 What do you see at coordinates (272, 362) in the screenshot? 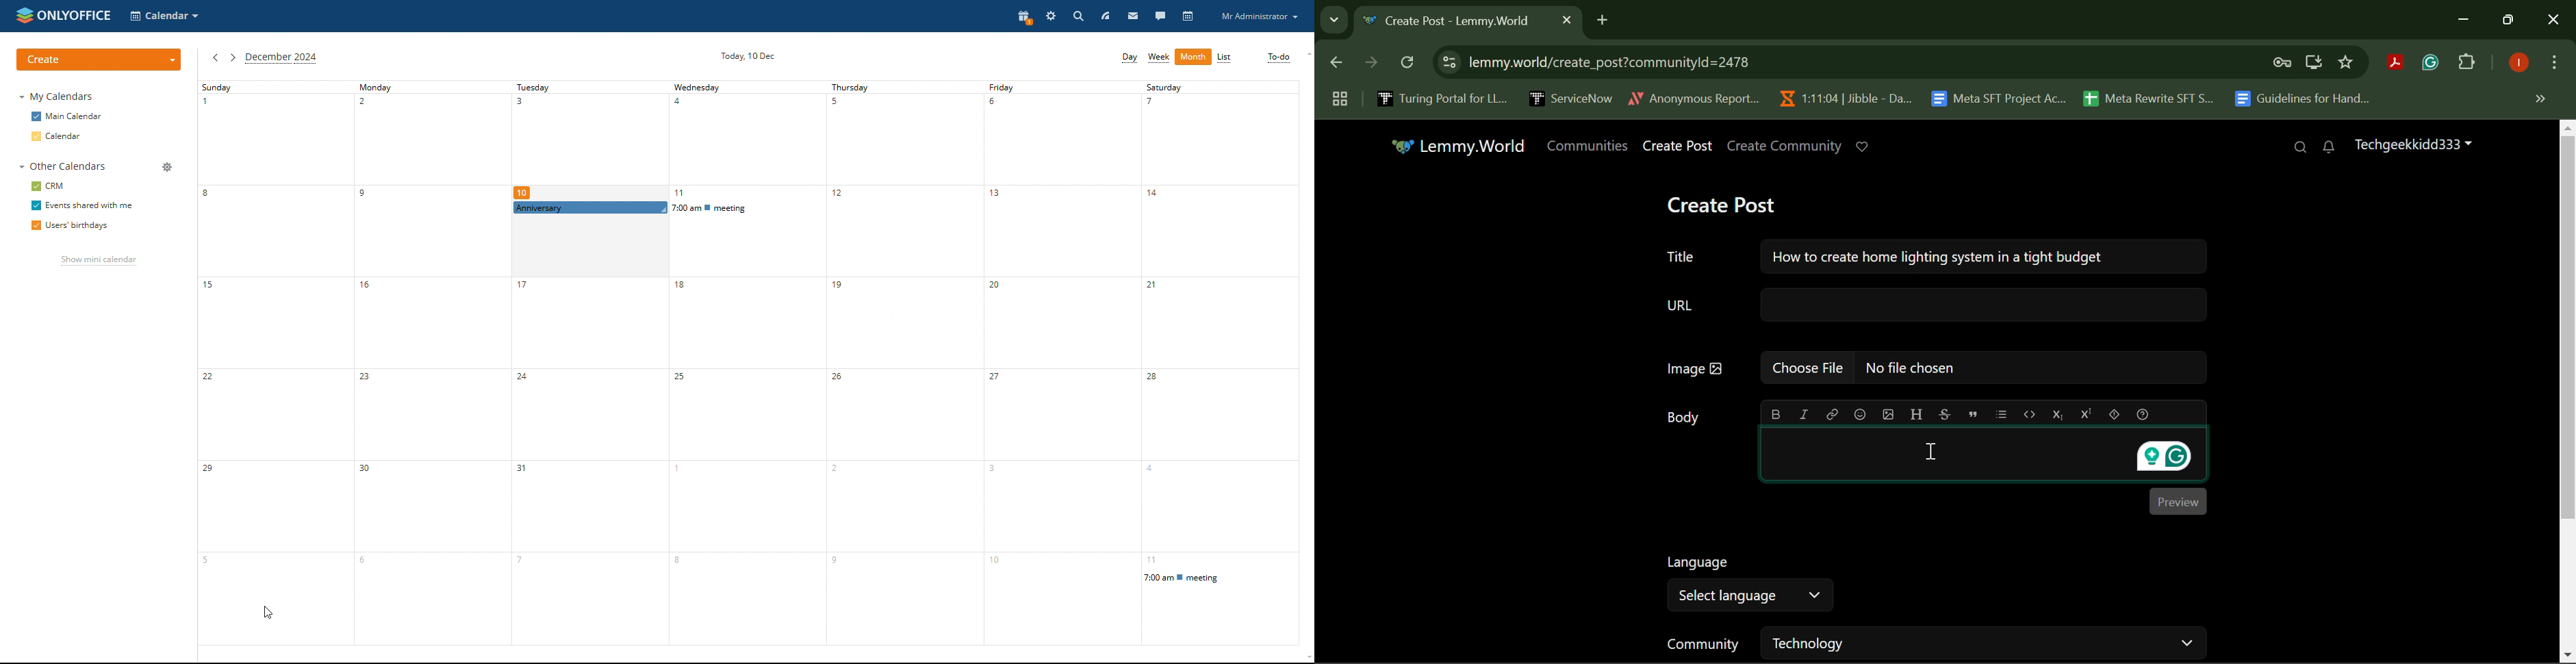
I see `sunday` at bounding box center [272, 362].